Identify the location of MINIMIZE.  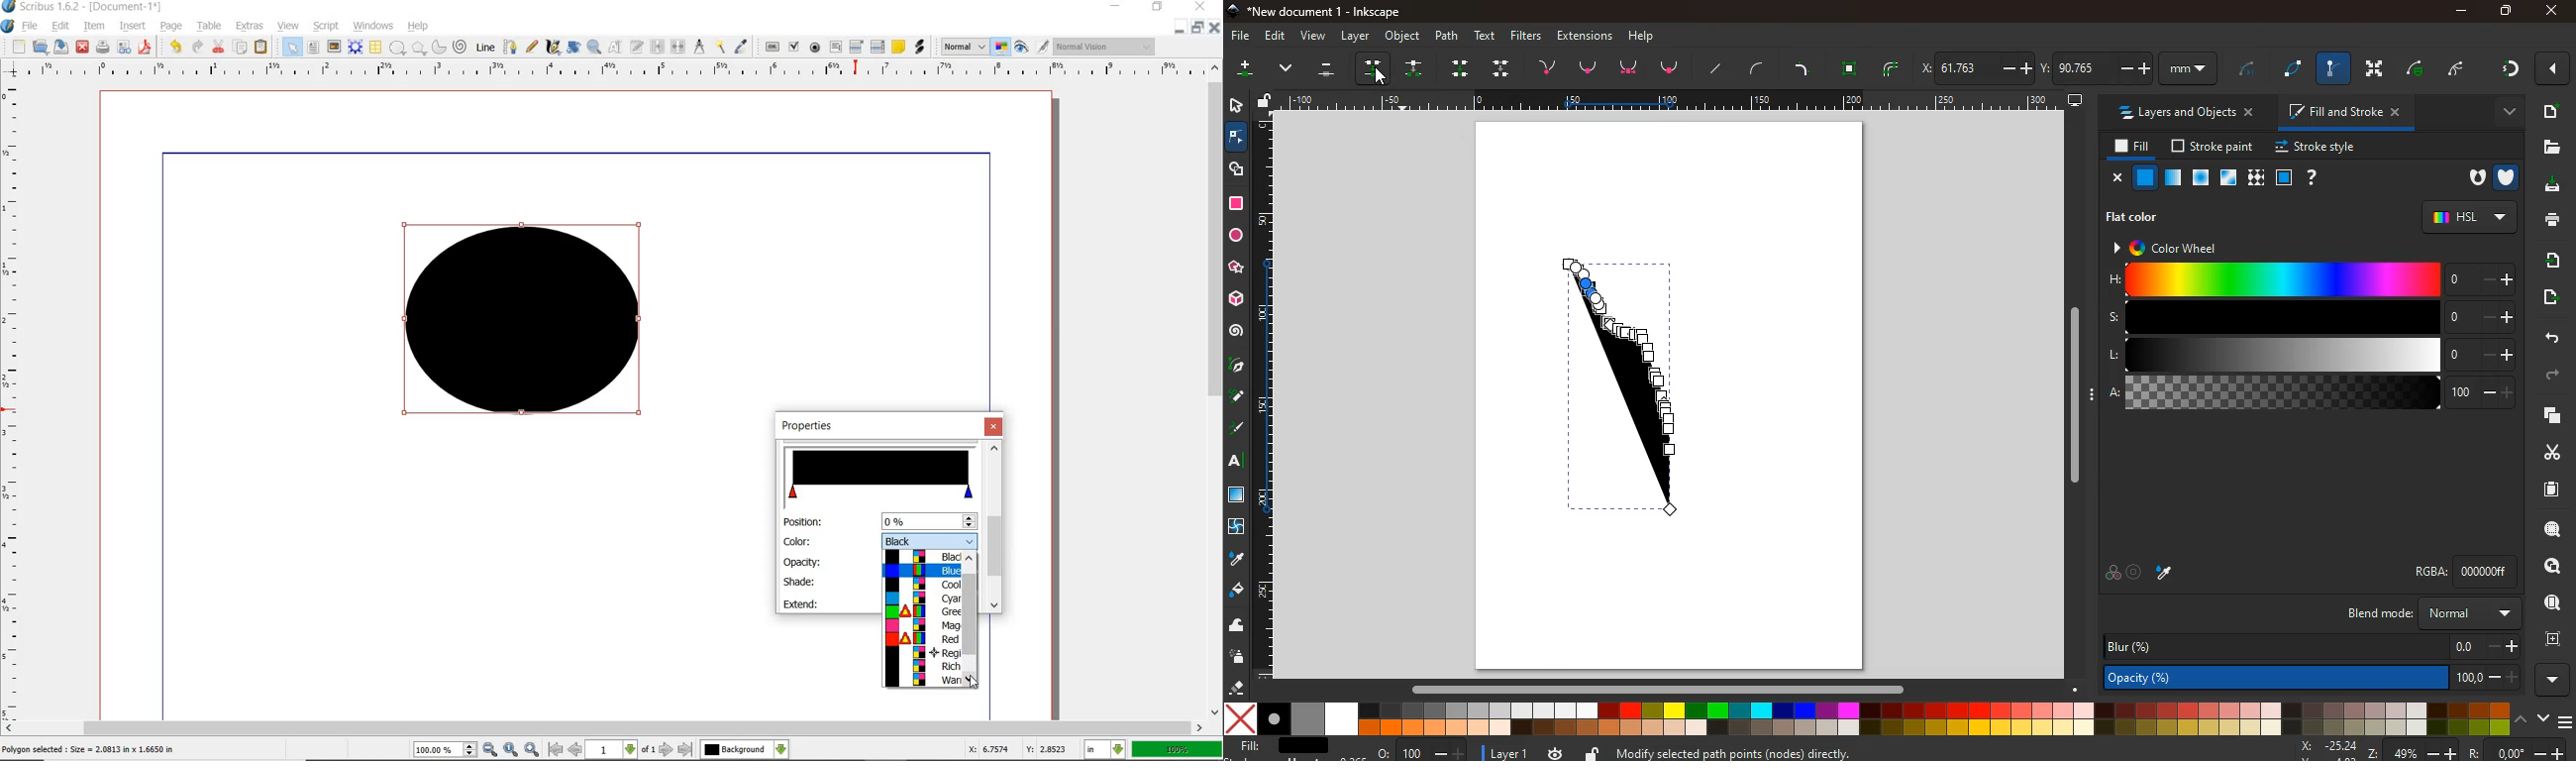
(1180, 28).